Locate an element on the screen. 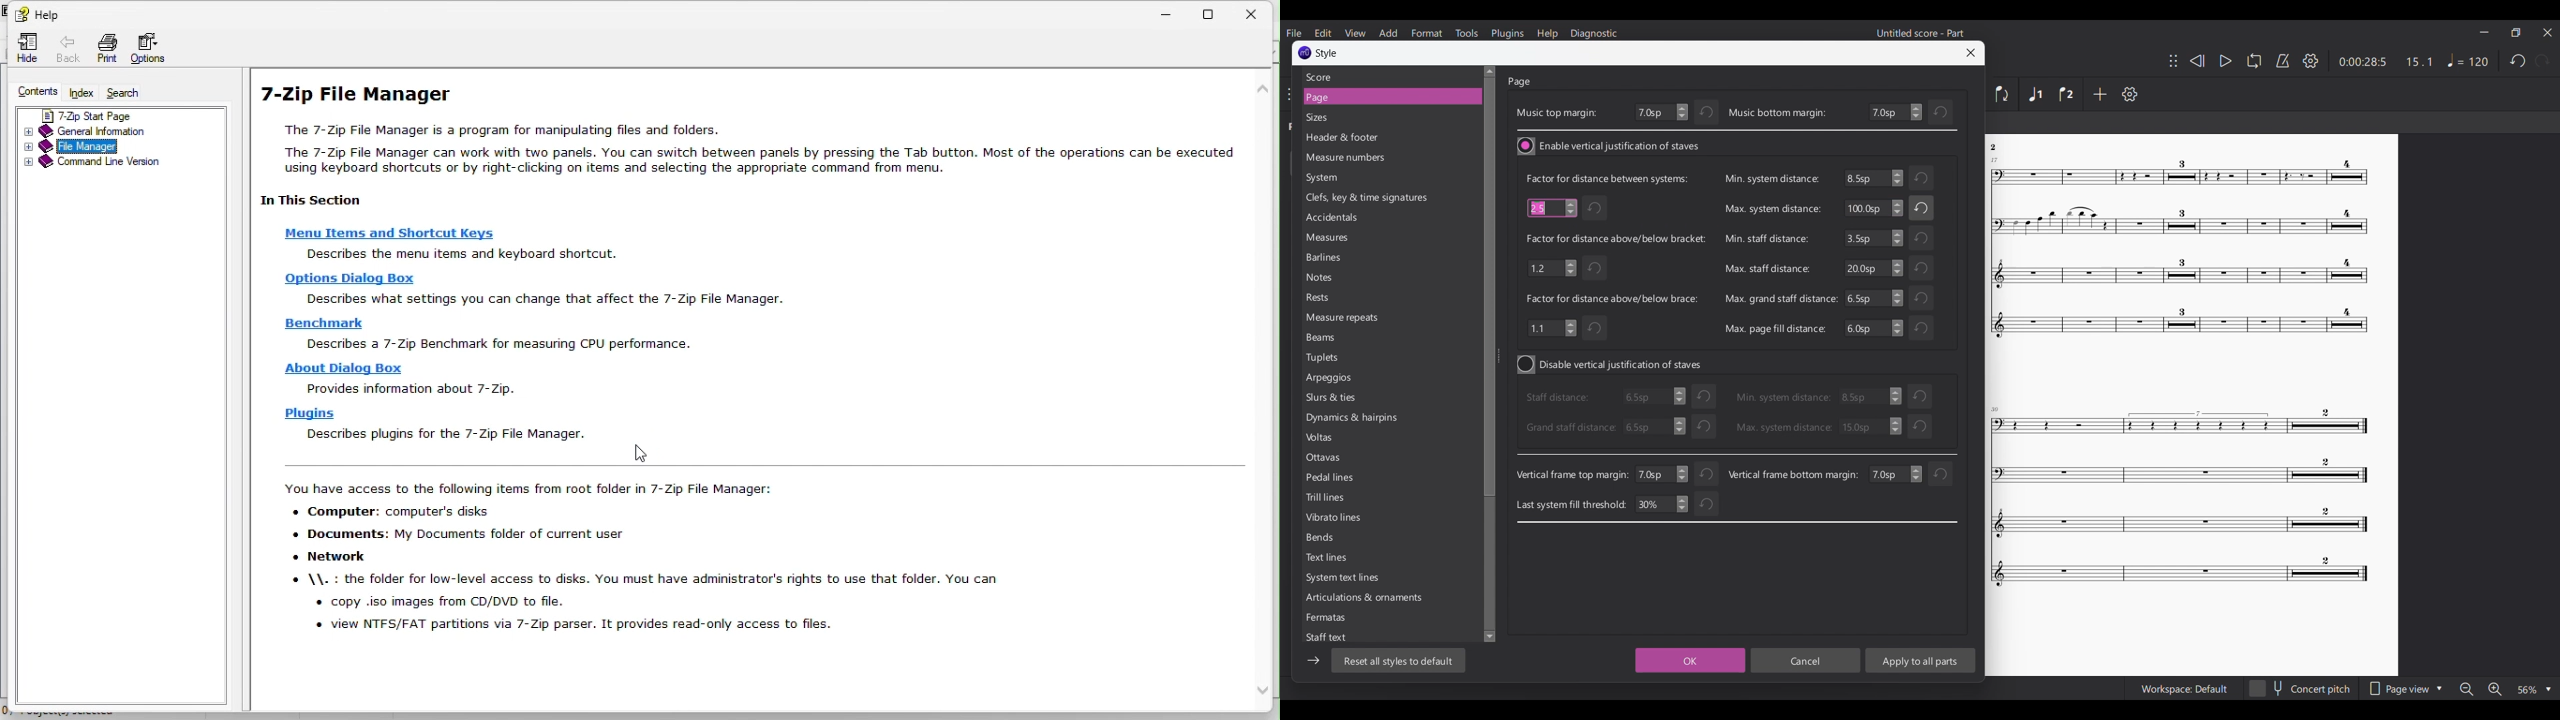 Image resolution: width=2576 pixels, height=728 pixels. 20.0sp is located at coordinates (1873, 268).